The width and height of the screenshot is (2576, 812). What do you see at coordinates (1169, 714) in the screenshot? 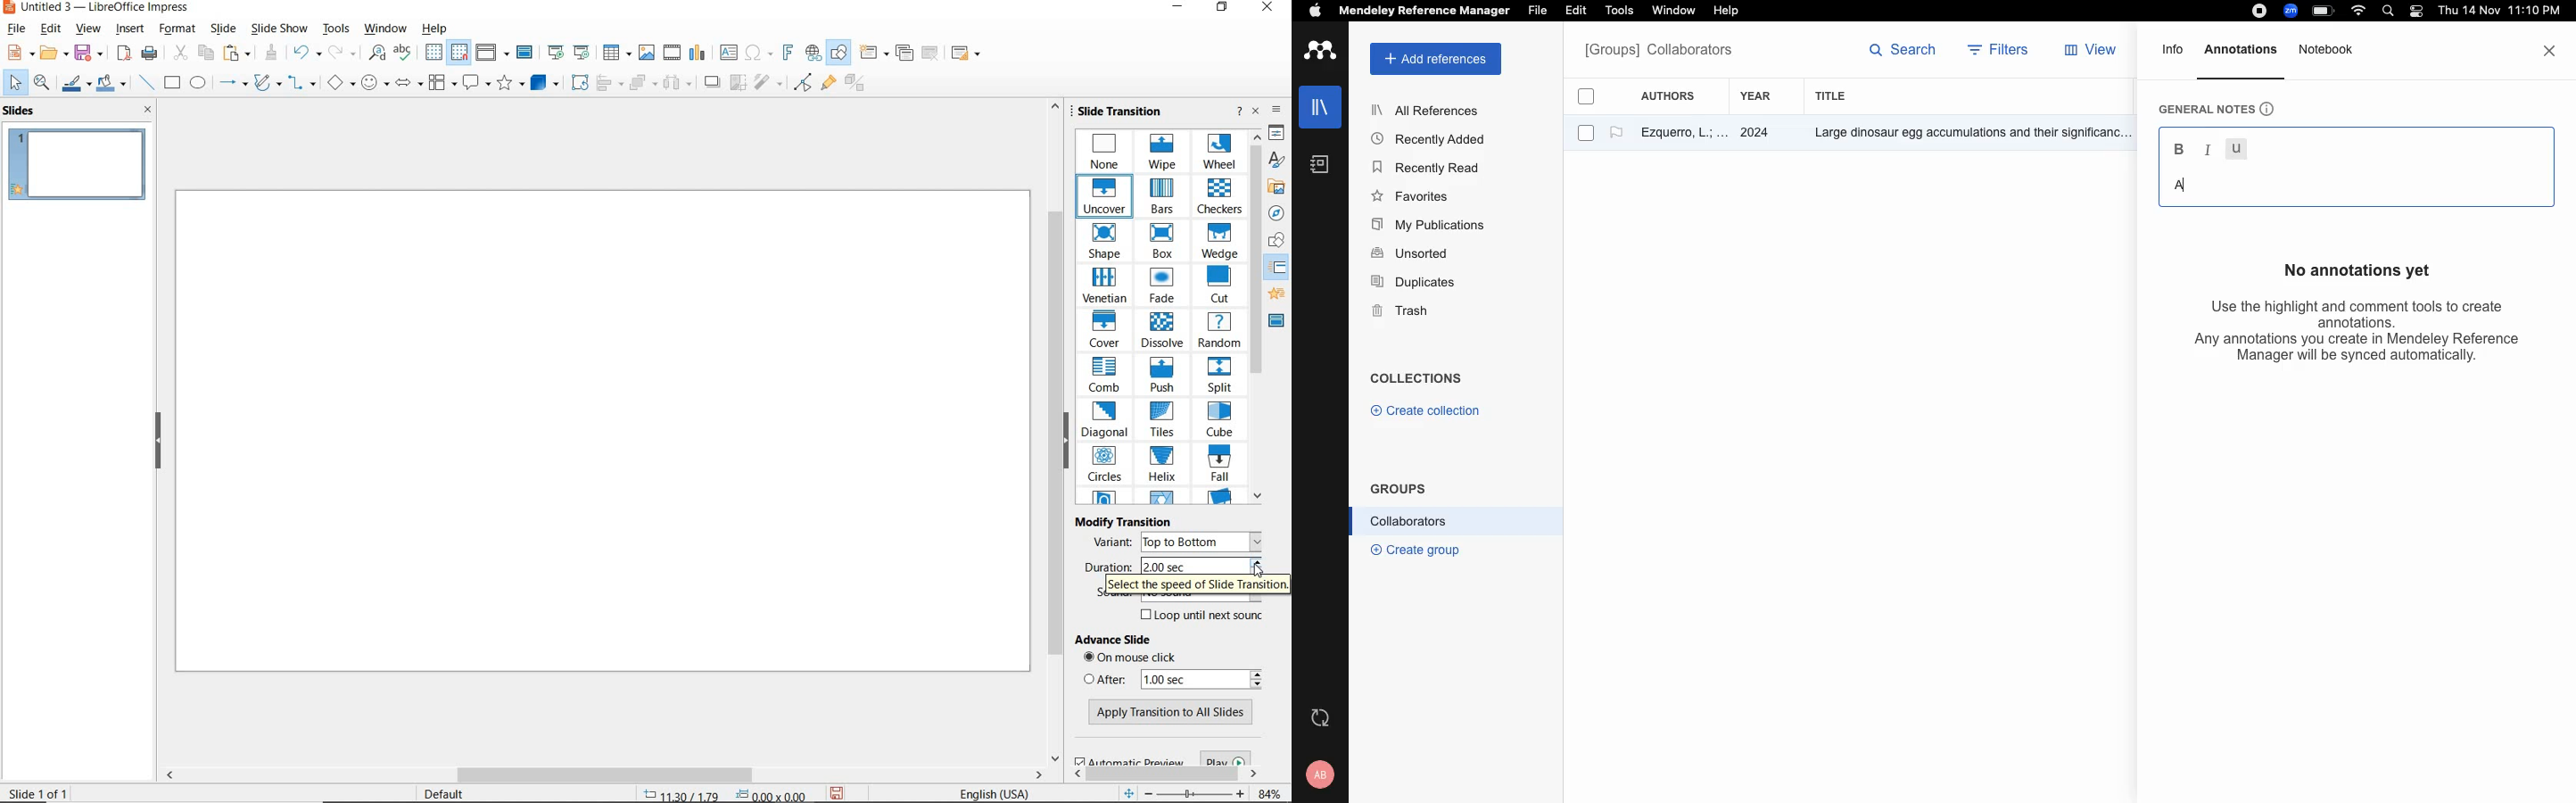
I see `APPLY TRANSITION TO ALL SLIDES` at bounding box center [1169, 714].